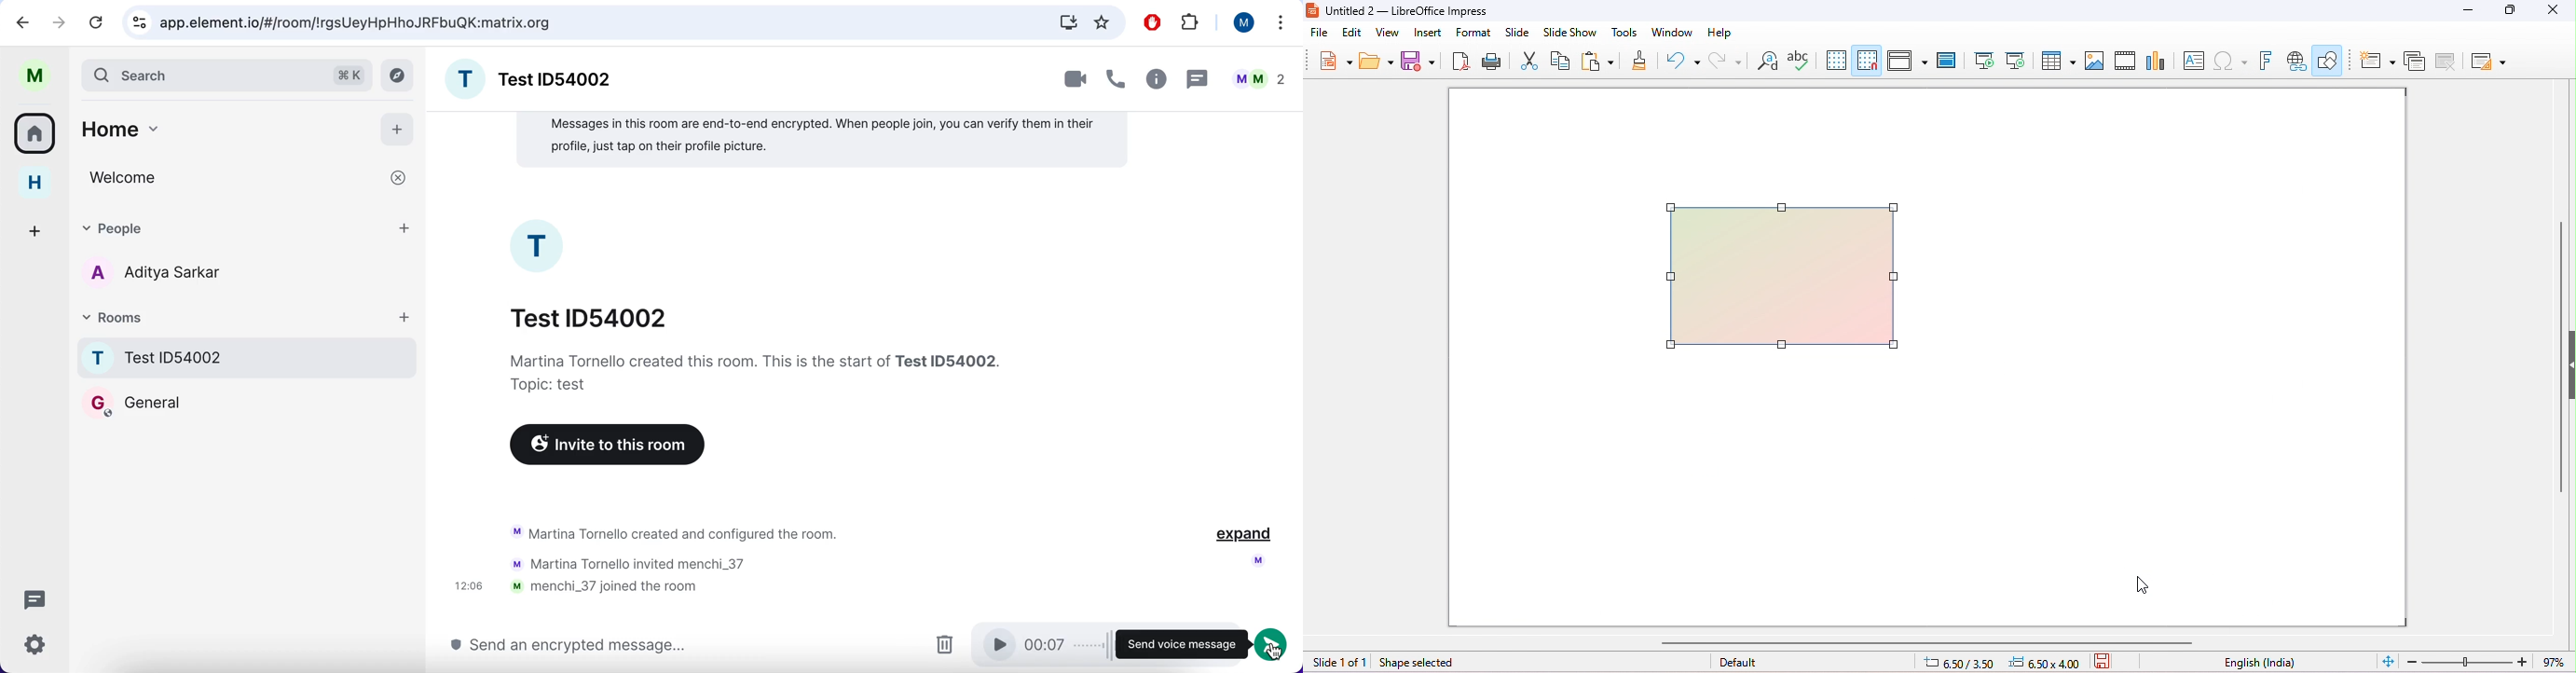 The image size is (2576, 700). What do you see at coordinates (1640, 59) in the screenshot?
I see `clone` at bounding box center [1640, 59].